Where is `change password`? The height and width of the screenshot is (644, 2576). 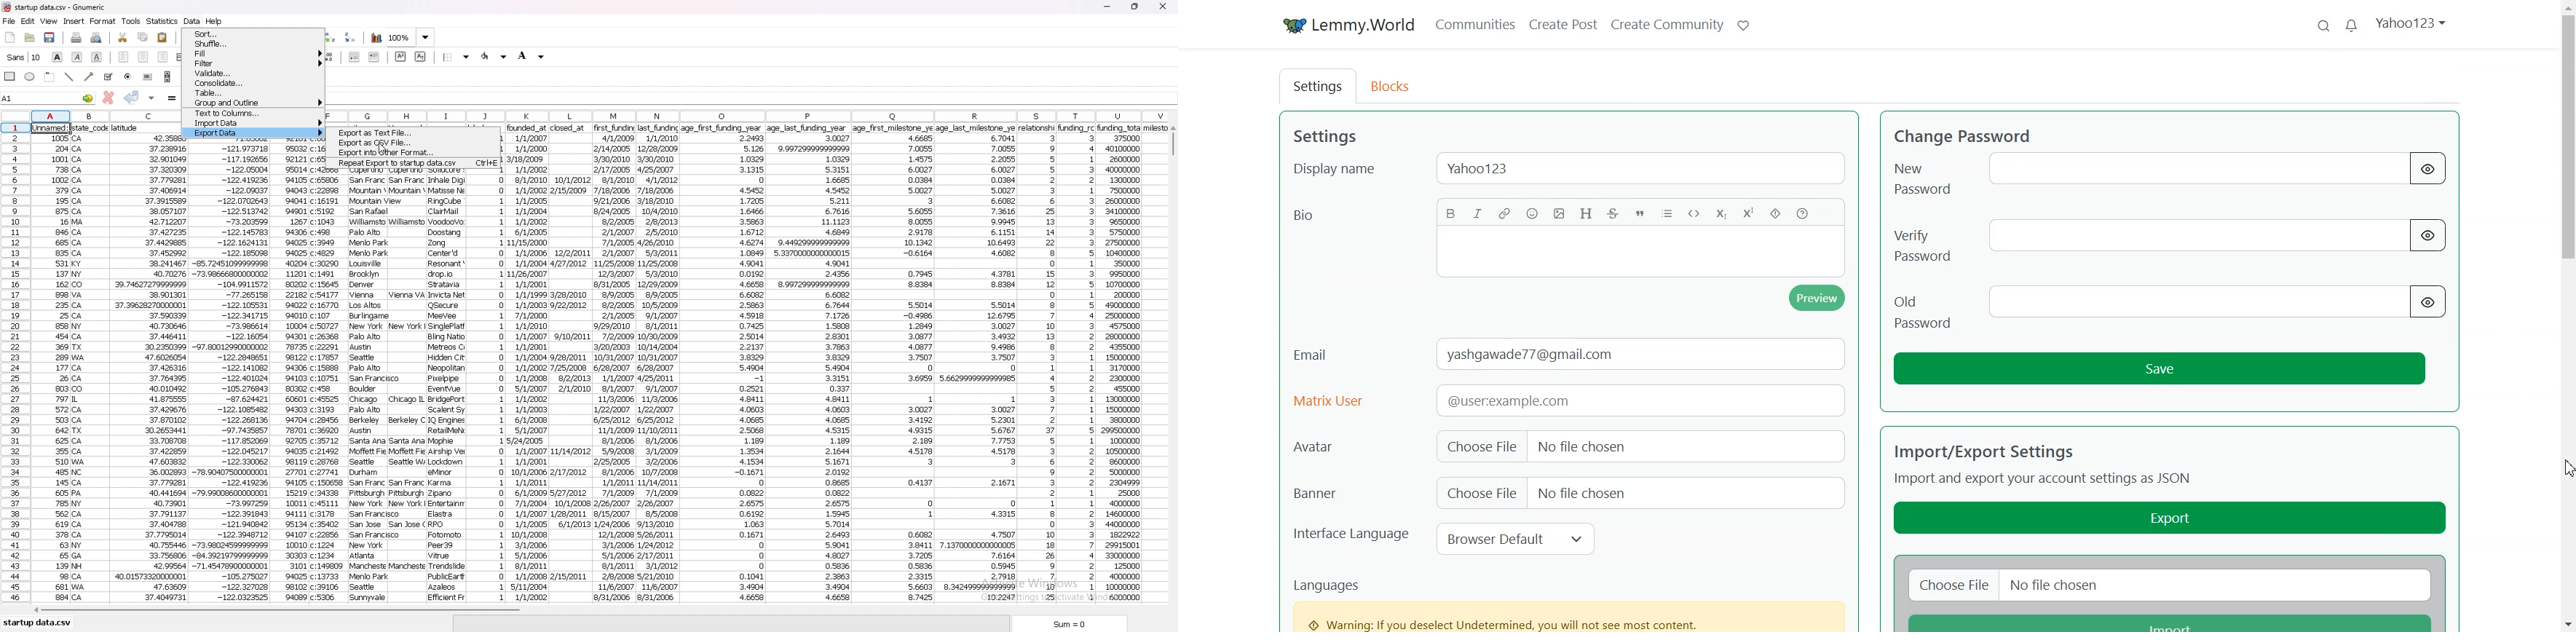 change password is located at coordinates (1967, 136).